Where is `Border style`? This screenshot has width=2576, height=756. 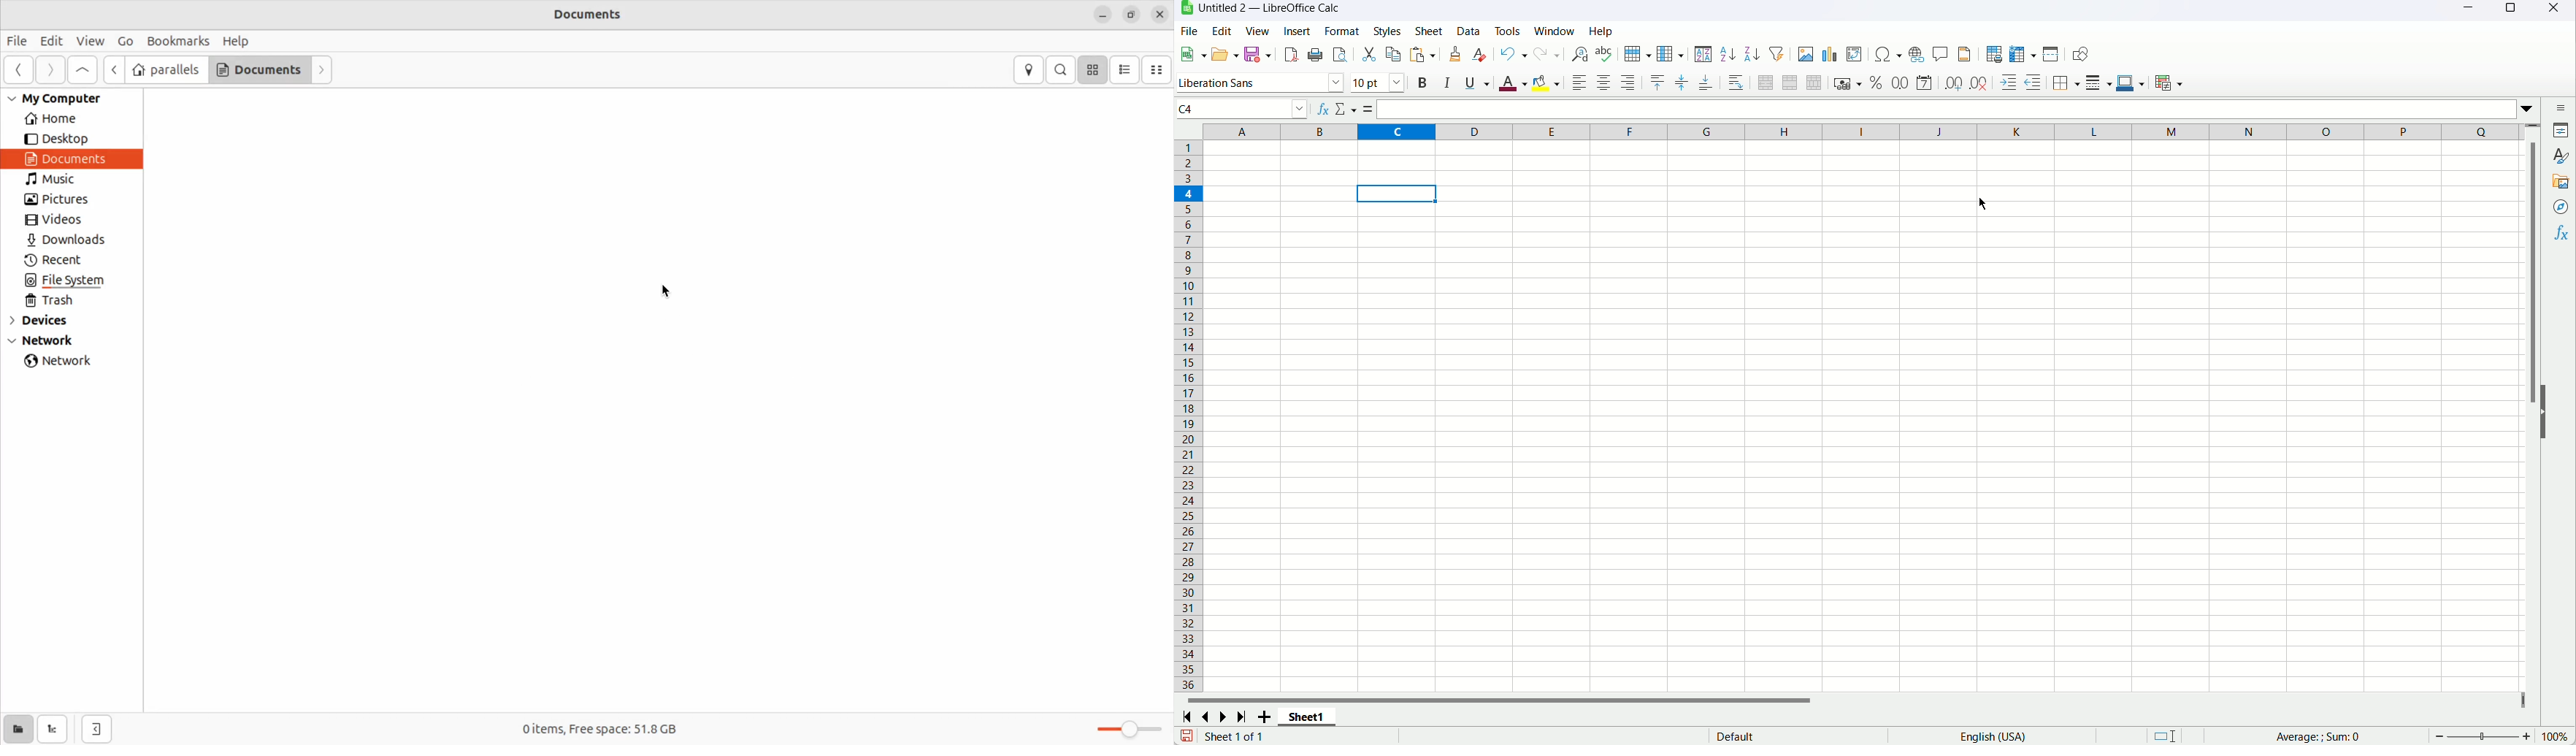
Border style is located at coordinates (2098, 83).